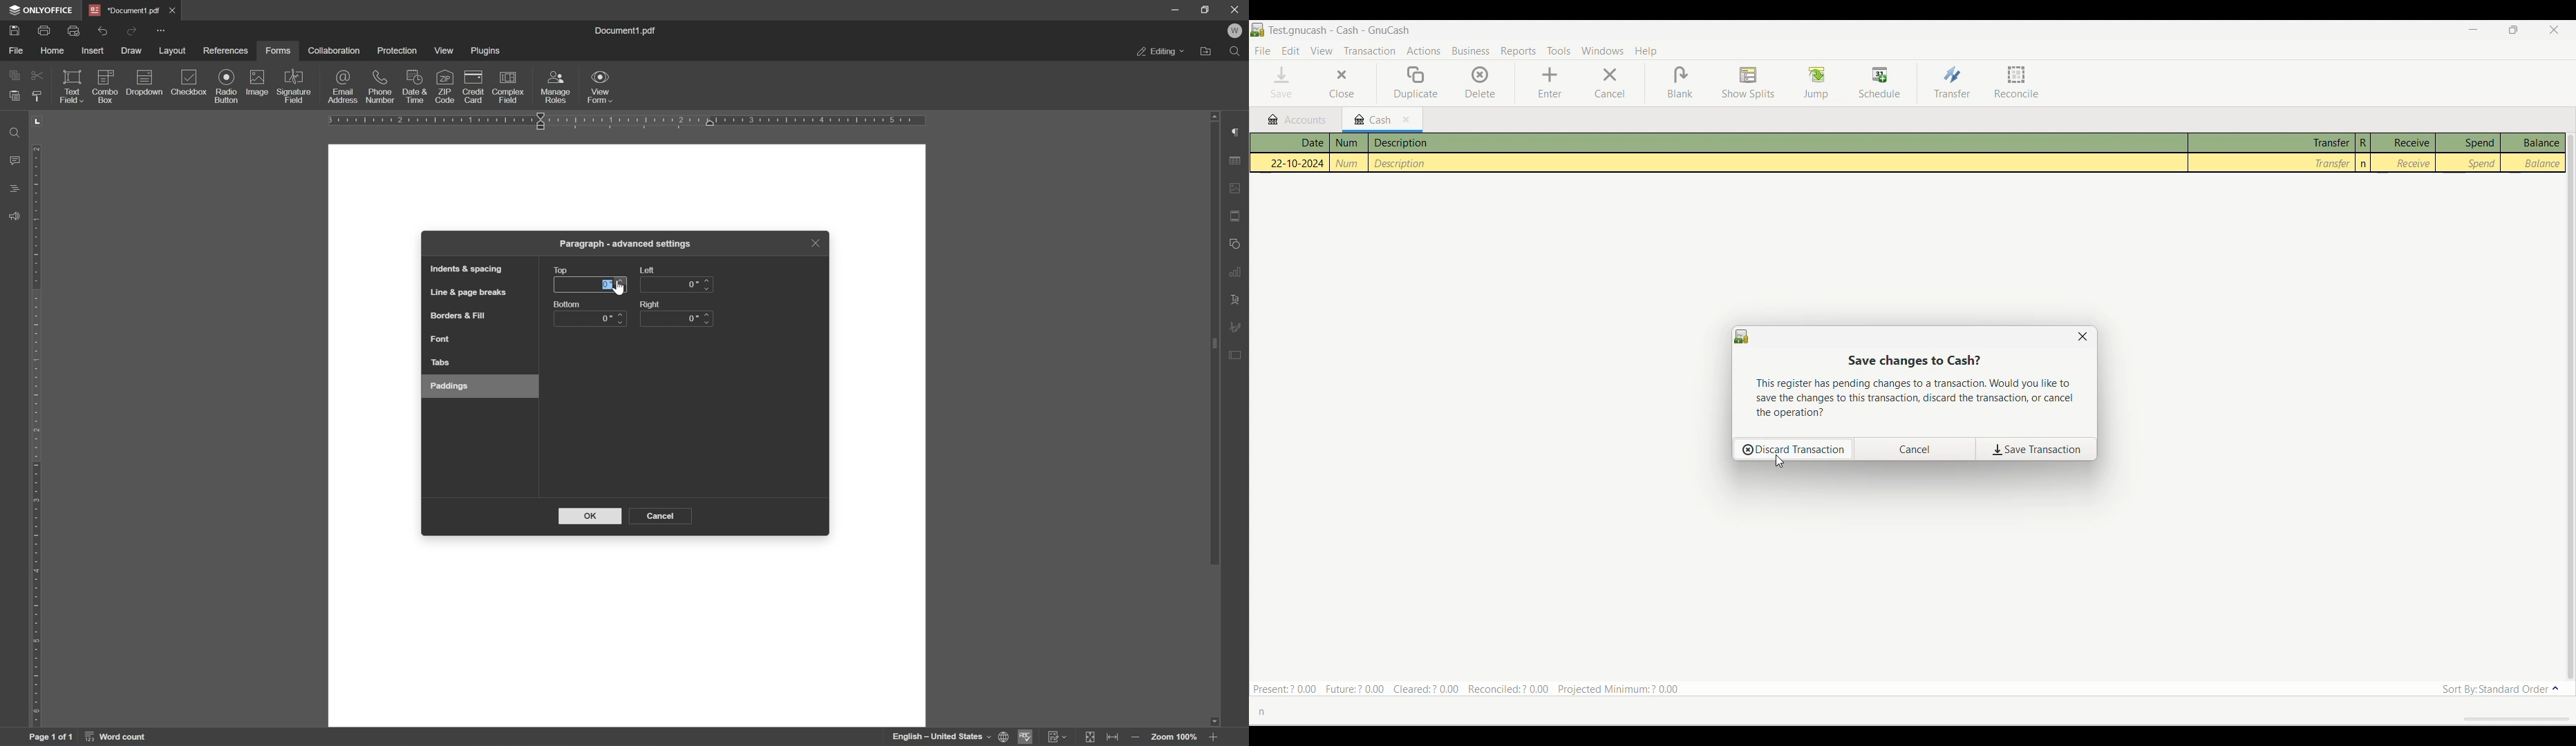  Describe the element at coordinates (1472, 687) in the screenshot. I see `Present:?0.00 Future:? 0.00 Cleared:?0.00 n Reconciled:? 0.00 Projected Minimum:? 0.00` at that location.